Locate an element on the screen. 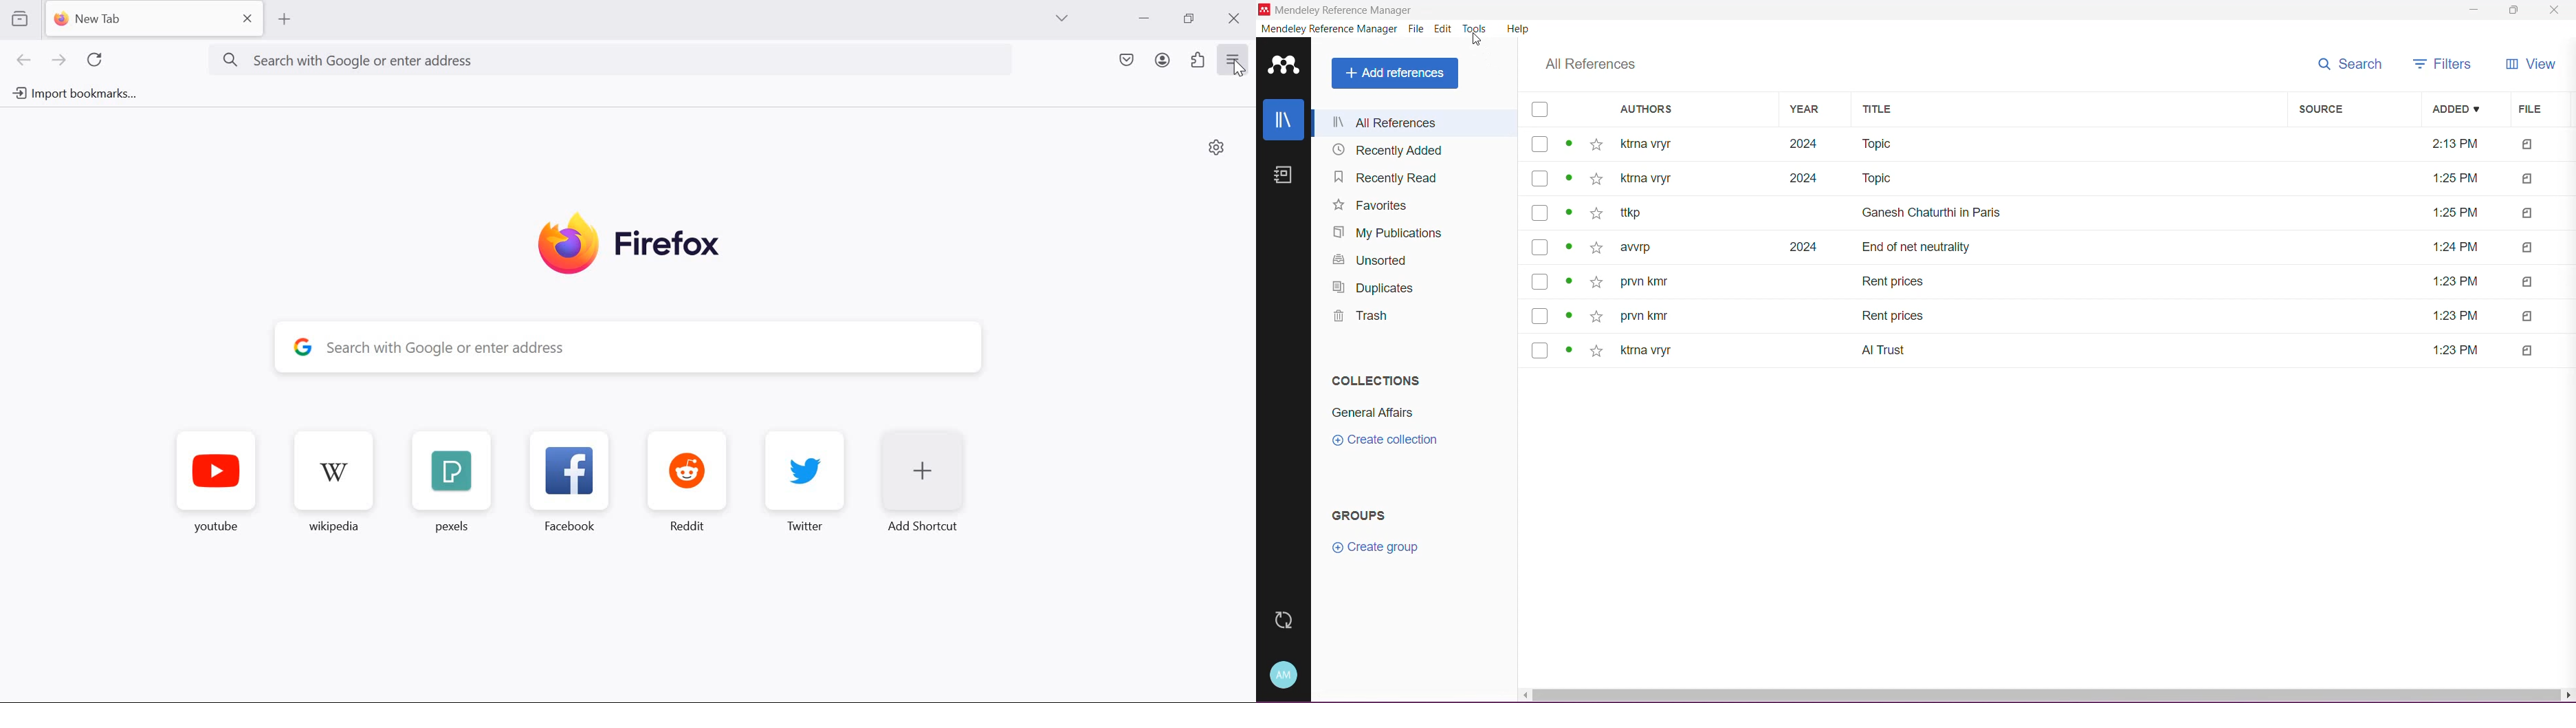 The height and width of the screenshot is (728, 2576). Personalized tab is located at coordinates (1216, 146).